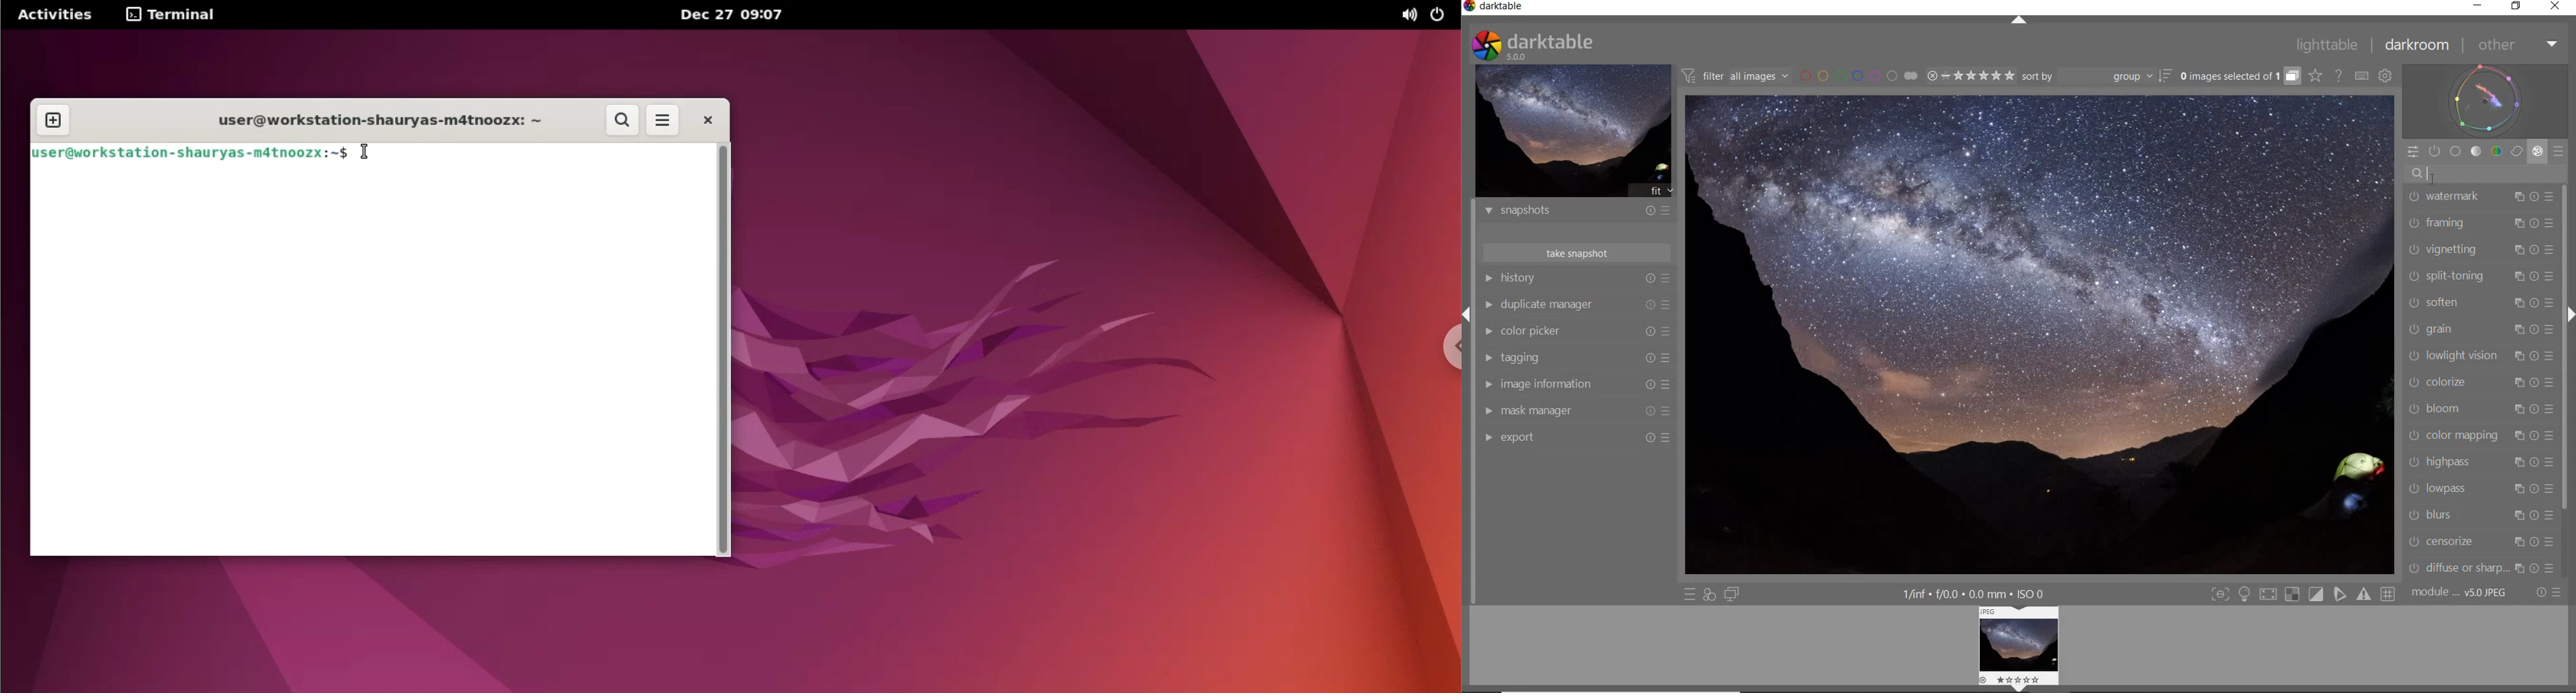 This screenshot has height=700, width=2576. What do you see at coordinates (1470, 9) in the screenshot?
I see `darktable logo` at bounding box center [1470, 9].